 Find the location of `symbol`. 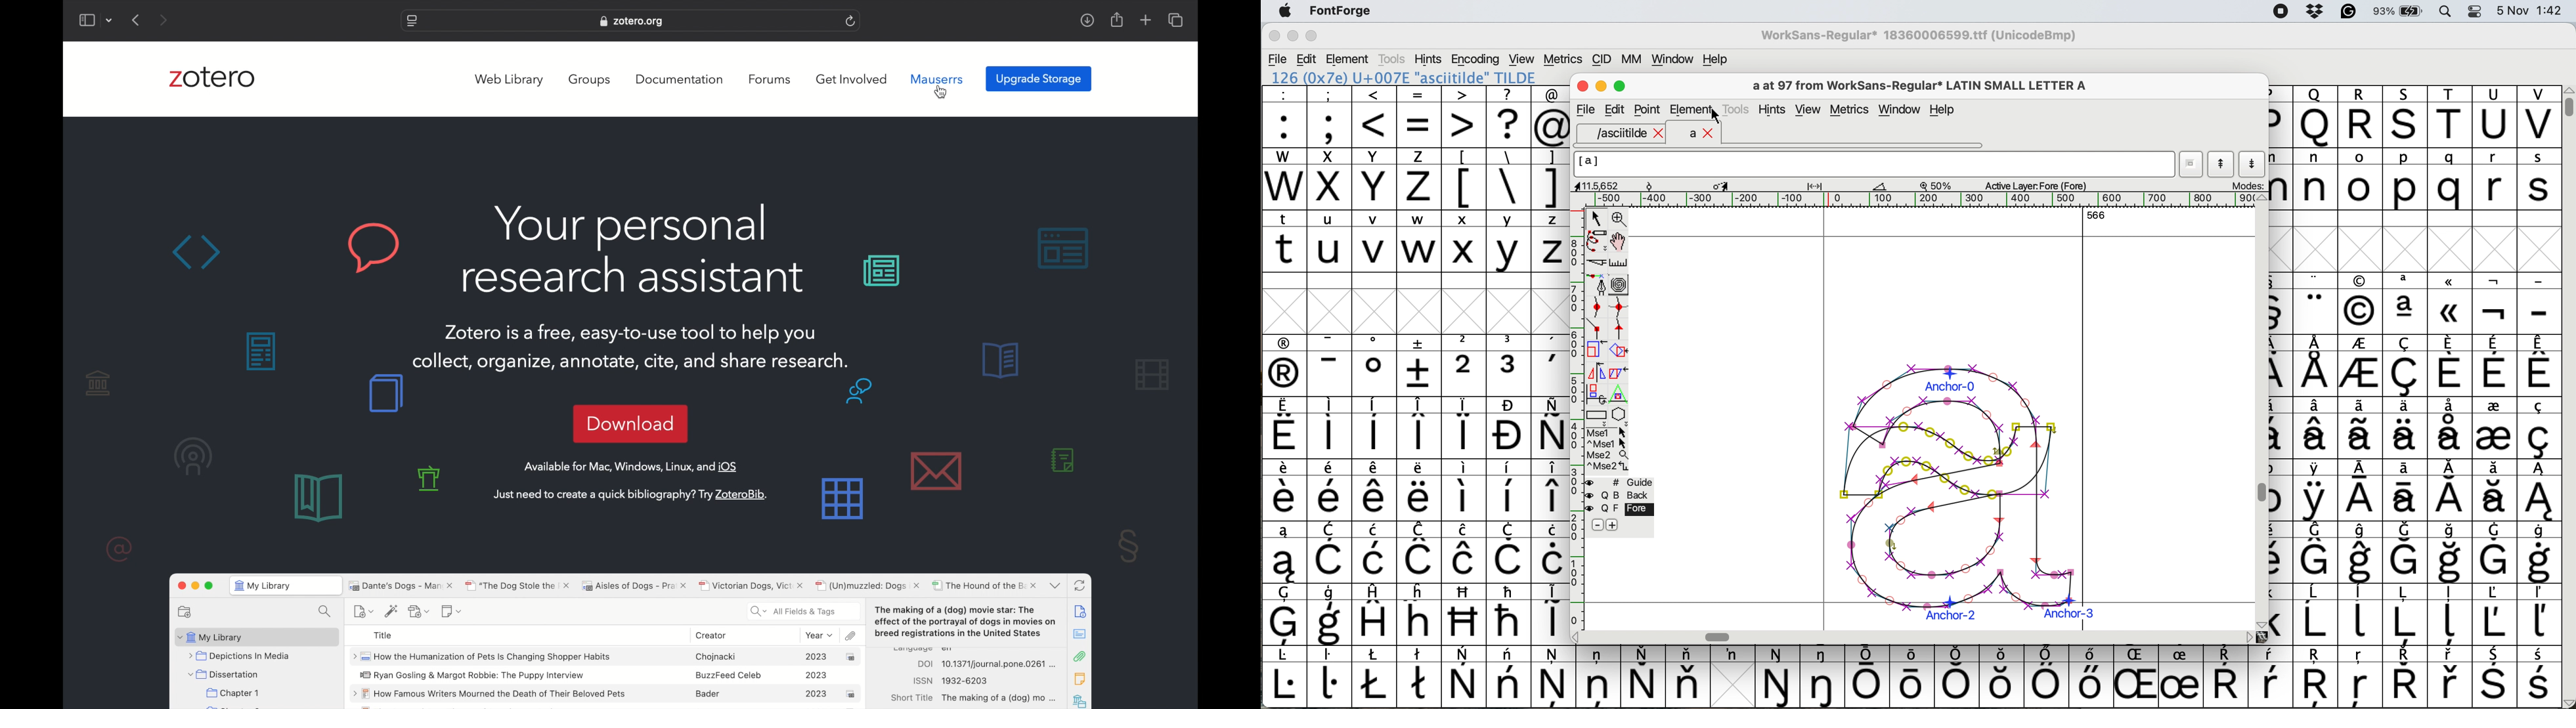

symbol is located at coordinates (2362, 613).